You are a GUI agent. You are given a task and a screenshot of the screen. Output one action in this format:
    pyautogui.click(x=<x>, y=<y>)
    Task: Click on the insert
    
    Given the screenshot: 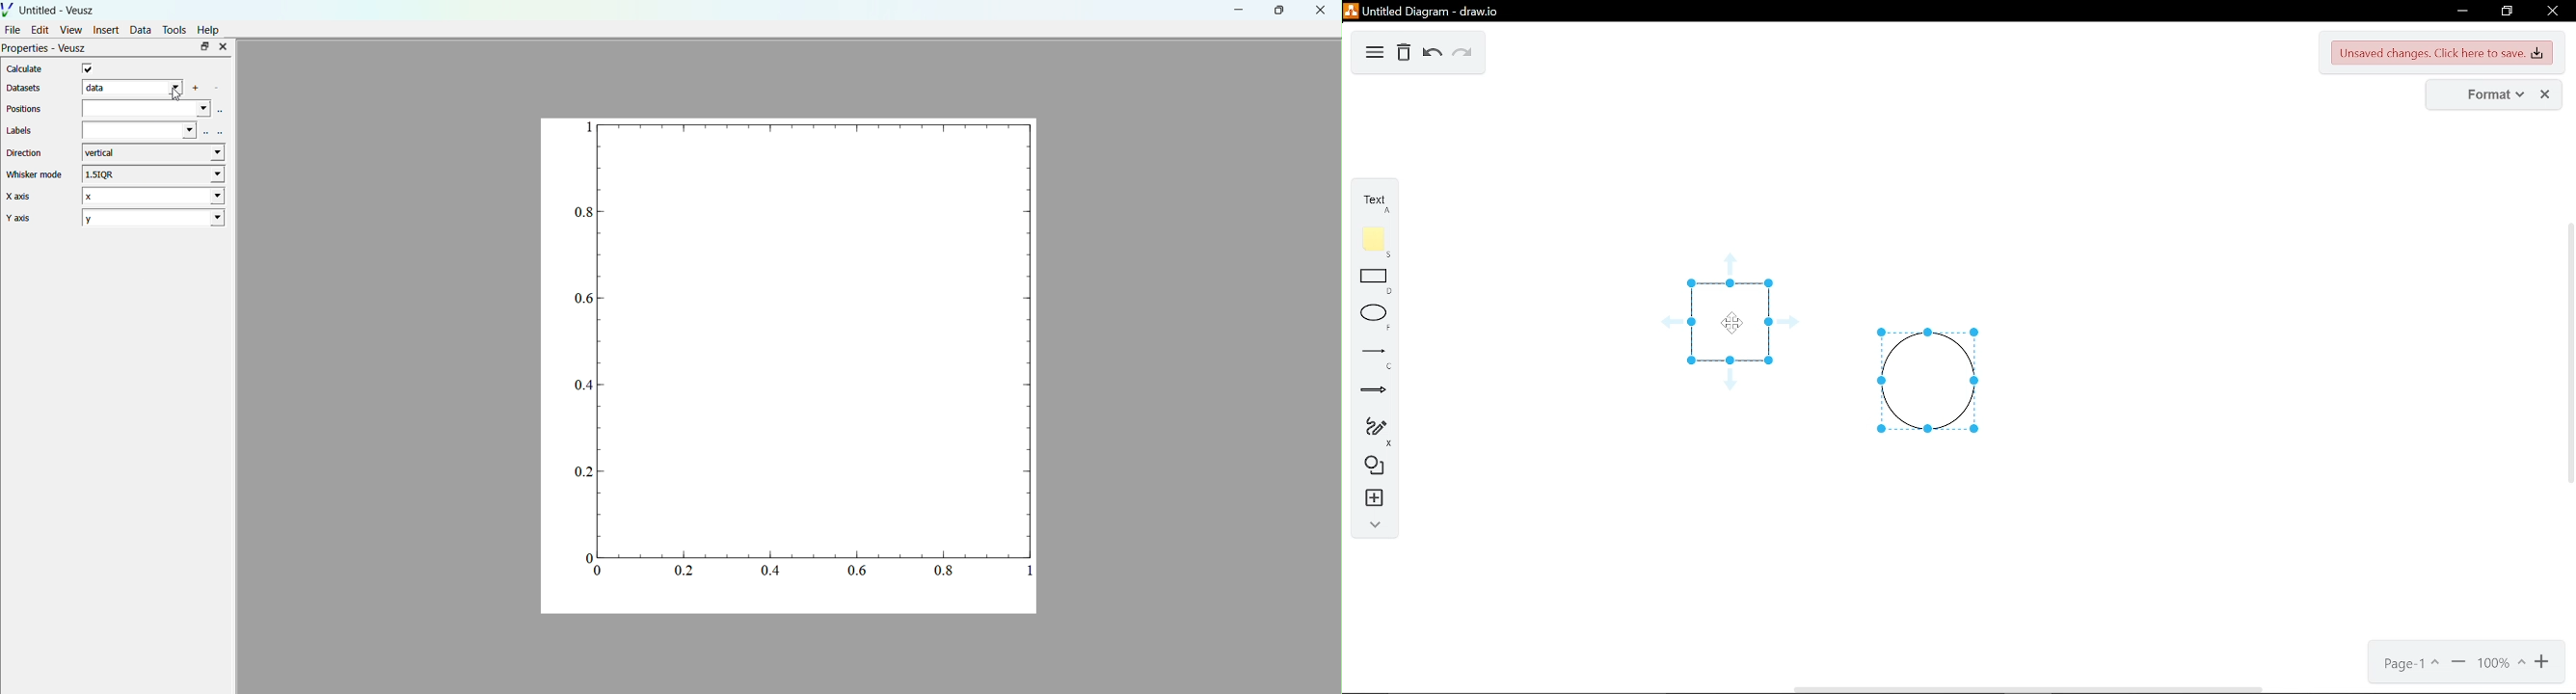 What is the action you would take?
    pyautogui.click(x=1369, y=499)
    